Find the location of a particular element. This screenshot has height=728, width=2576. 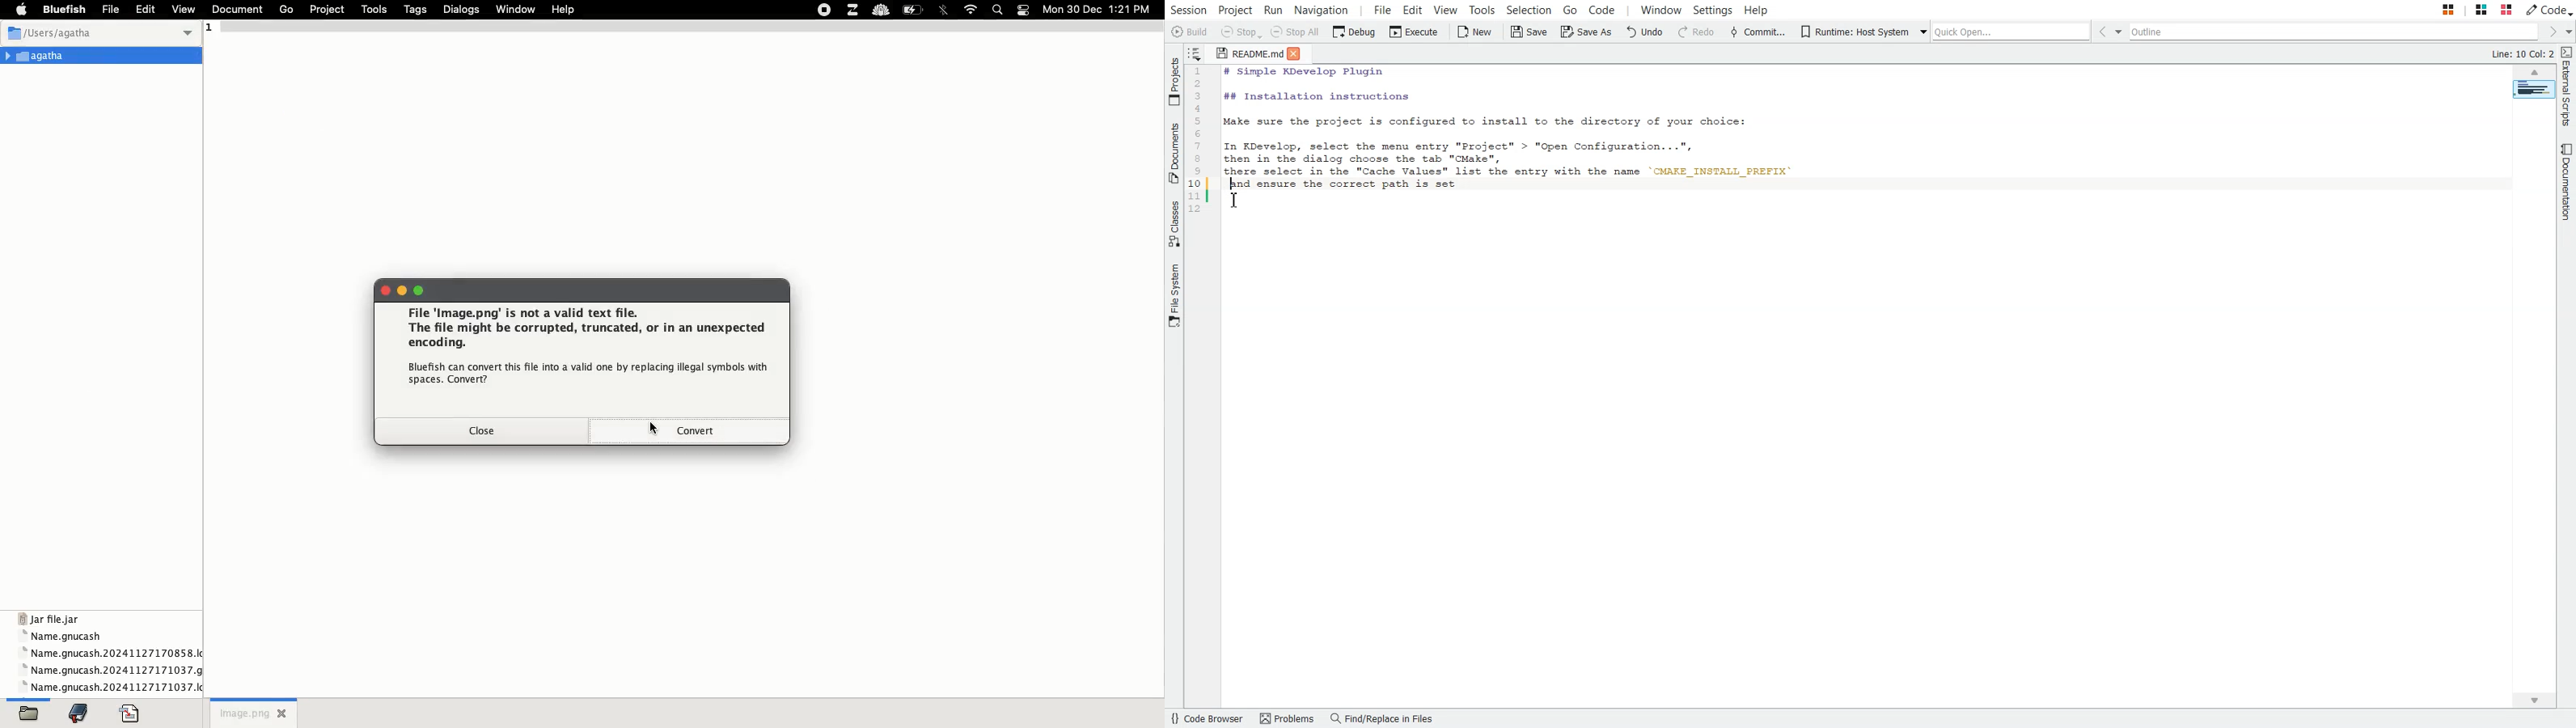

cursor is located at coordinates (656, 427).